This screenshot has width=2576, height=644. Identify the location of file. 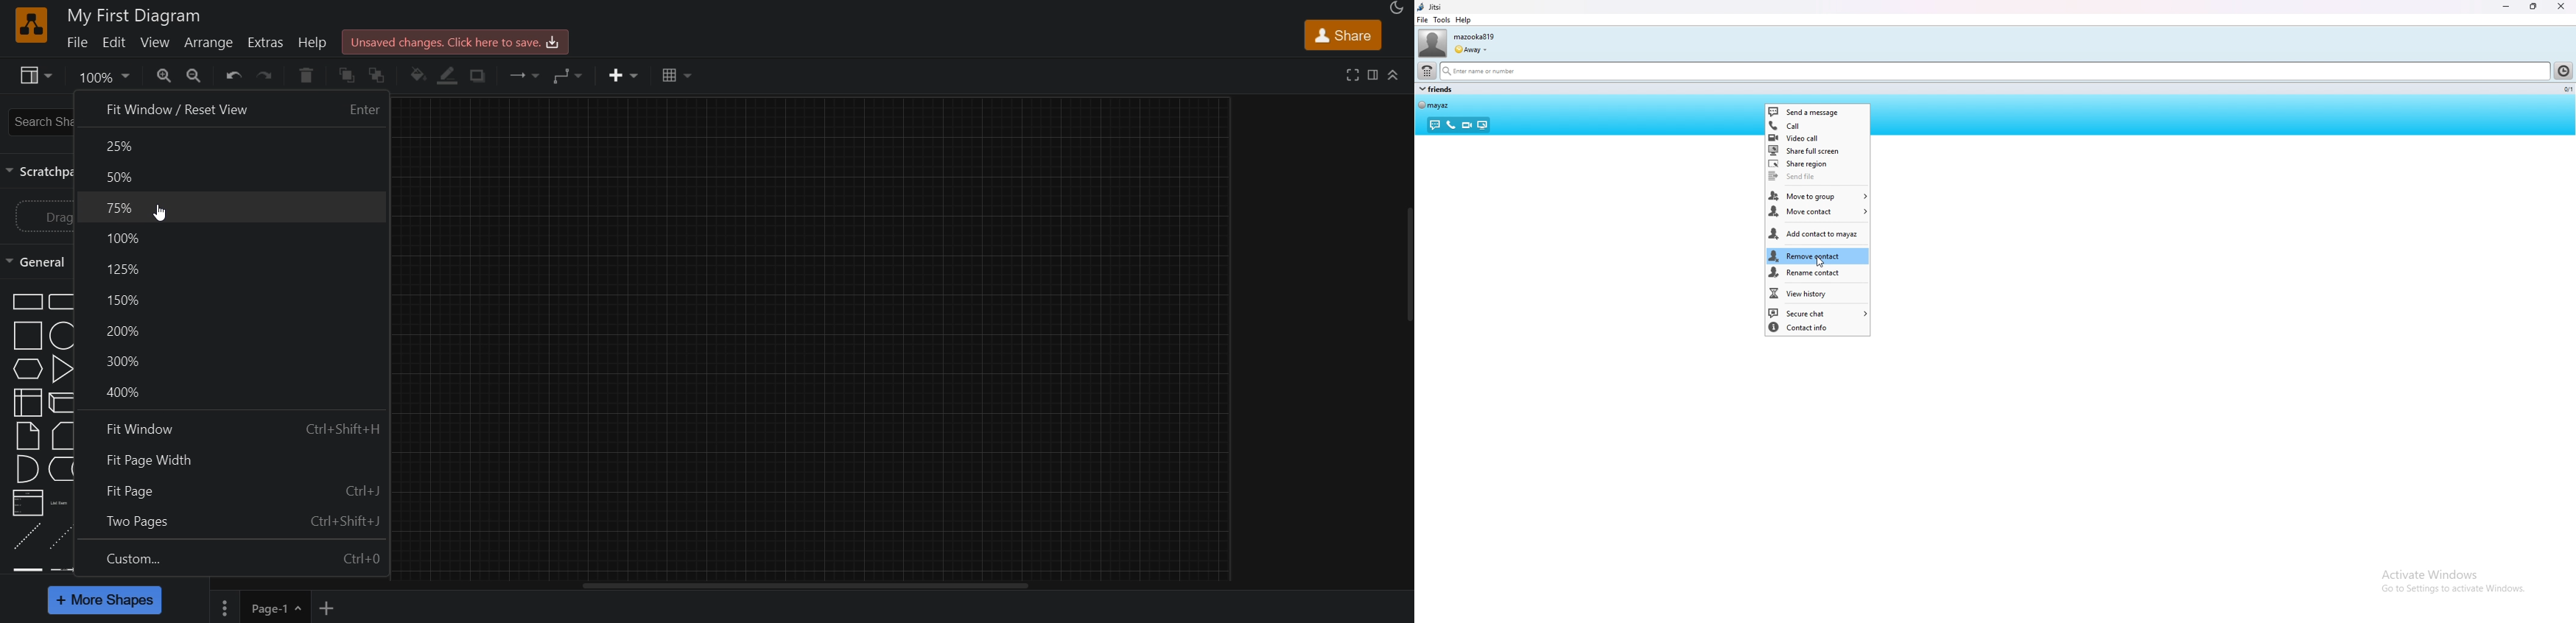
(1423, 20).